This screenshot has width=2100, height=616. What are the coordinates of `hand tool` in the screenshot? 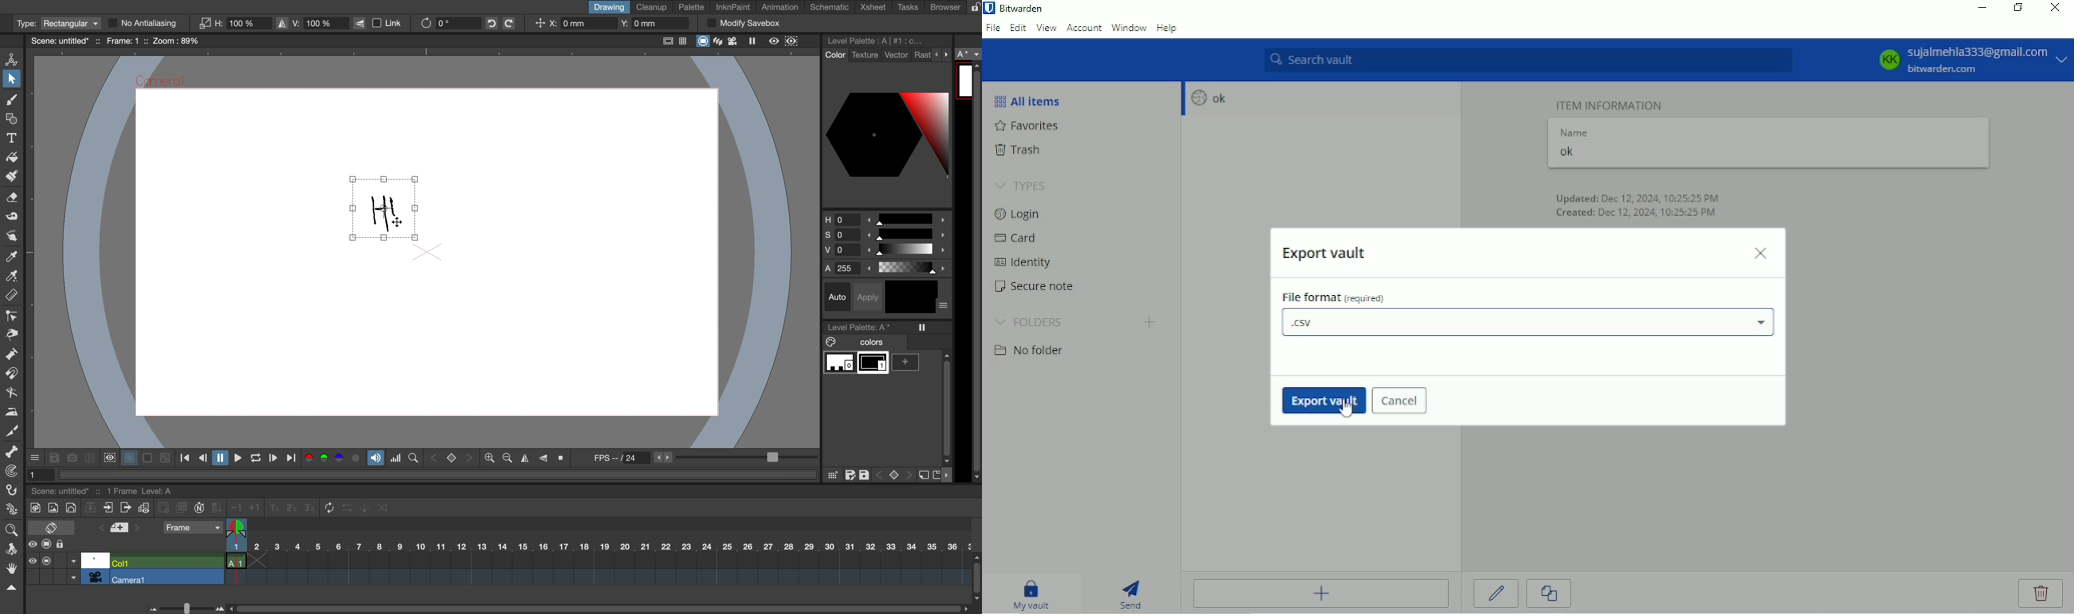 It's located at (11, 570).